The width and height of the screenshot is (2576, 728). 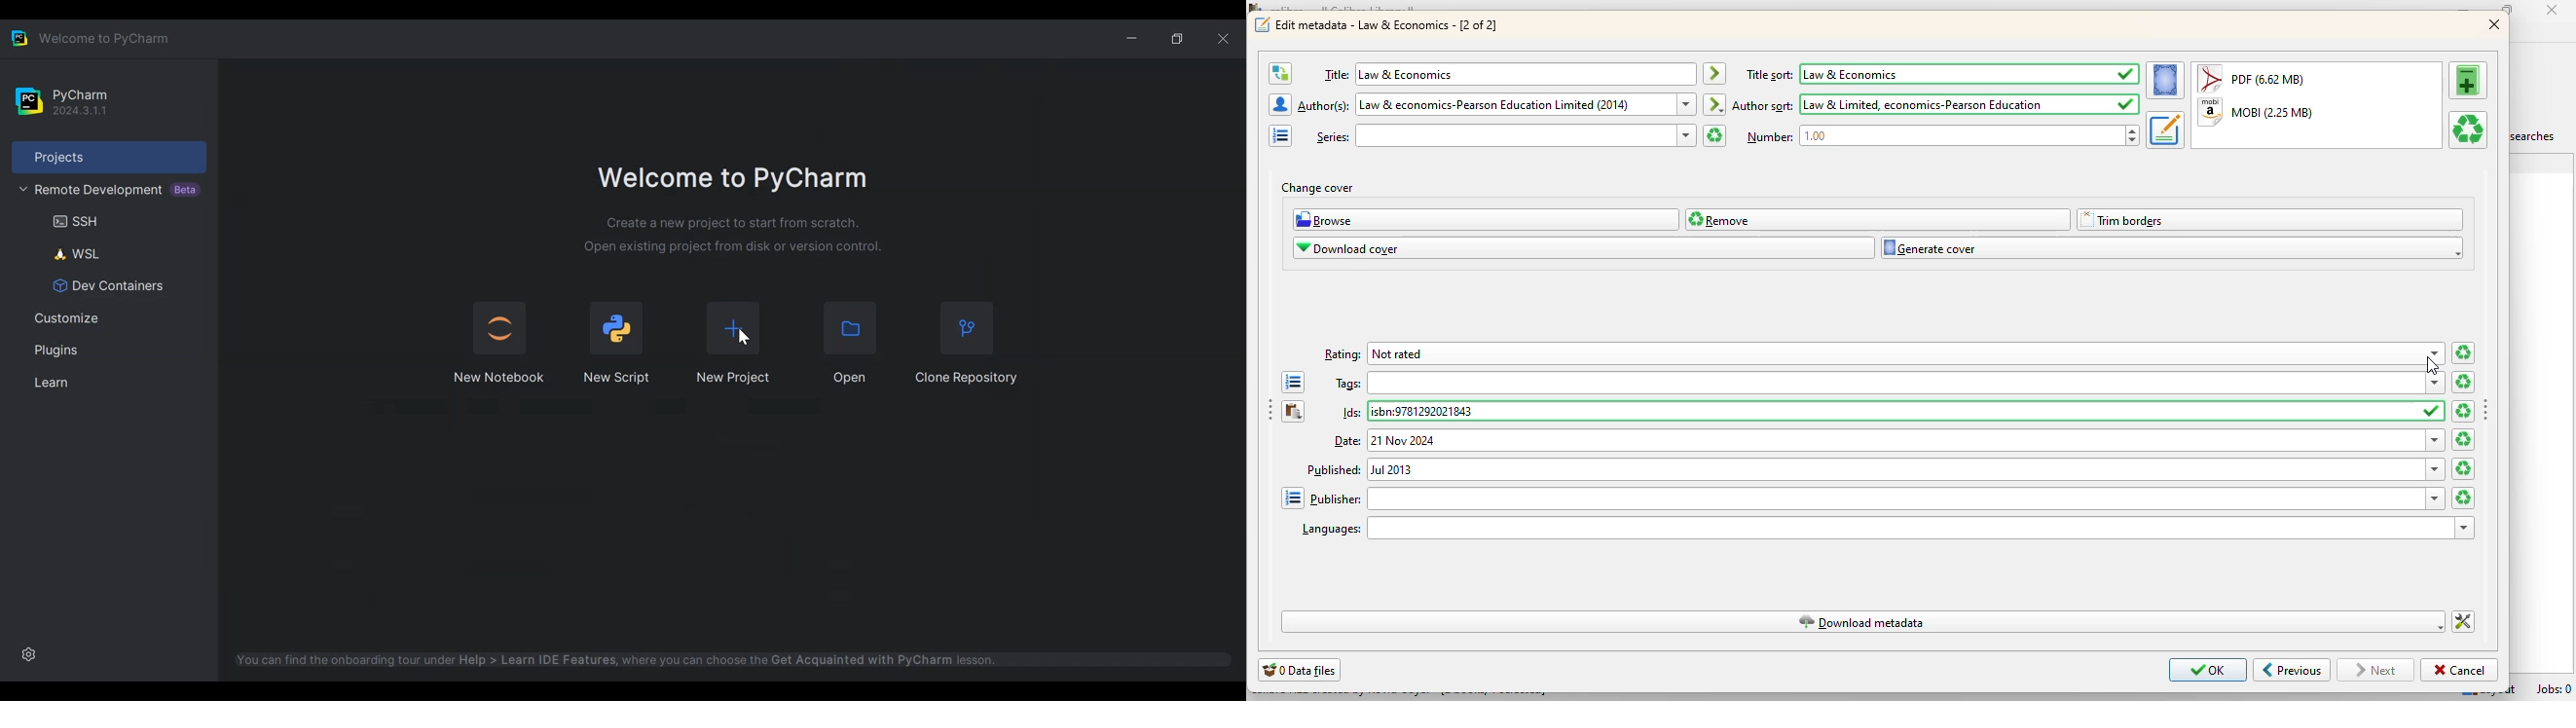 What do you see at coordinates (1889, 383) in the screenshot?
I see `tags: ` at bounding box center [1889, 383].